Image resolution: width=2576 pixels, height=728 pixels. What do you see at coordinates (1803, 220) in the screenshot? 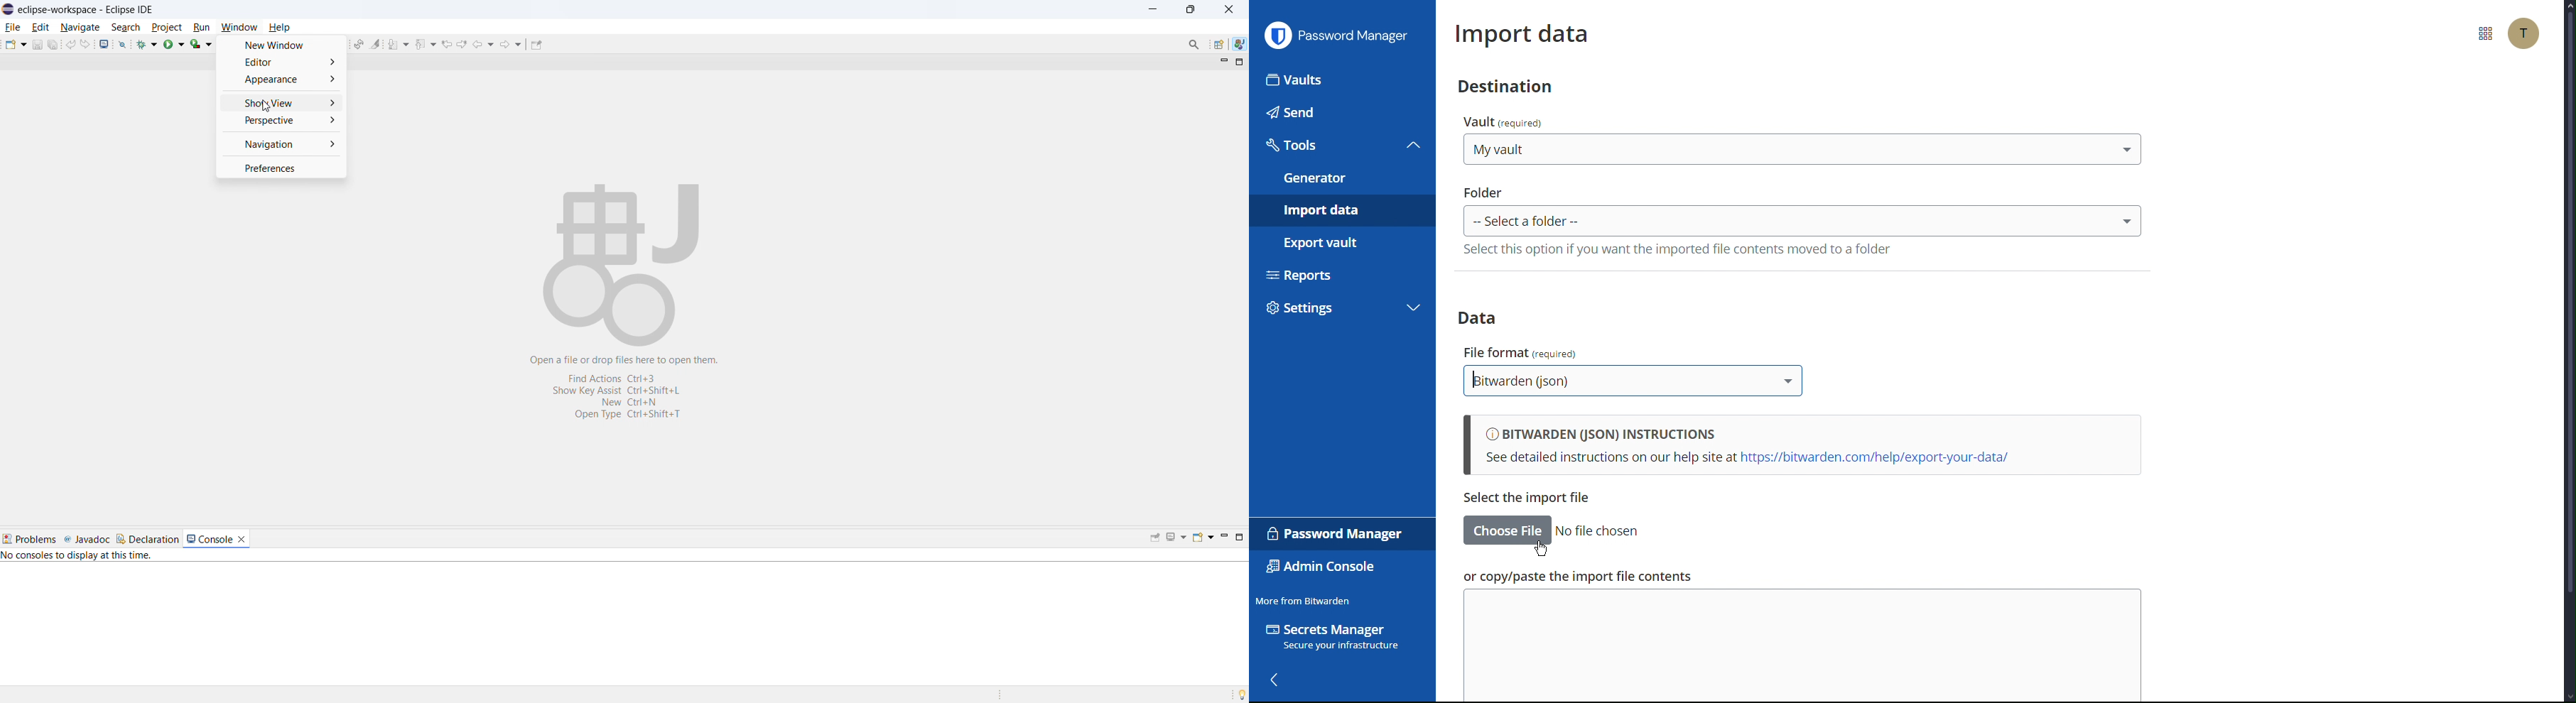
I see `select Folder` at bounding box center [1803, 220].